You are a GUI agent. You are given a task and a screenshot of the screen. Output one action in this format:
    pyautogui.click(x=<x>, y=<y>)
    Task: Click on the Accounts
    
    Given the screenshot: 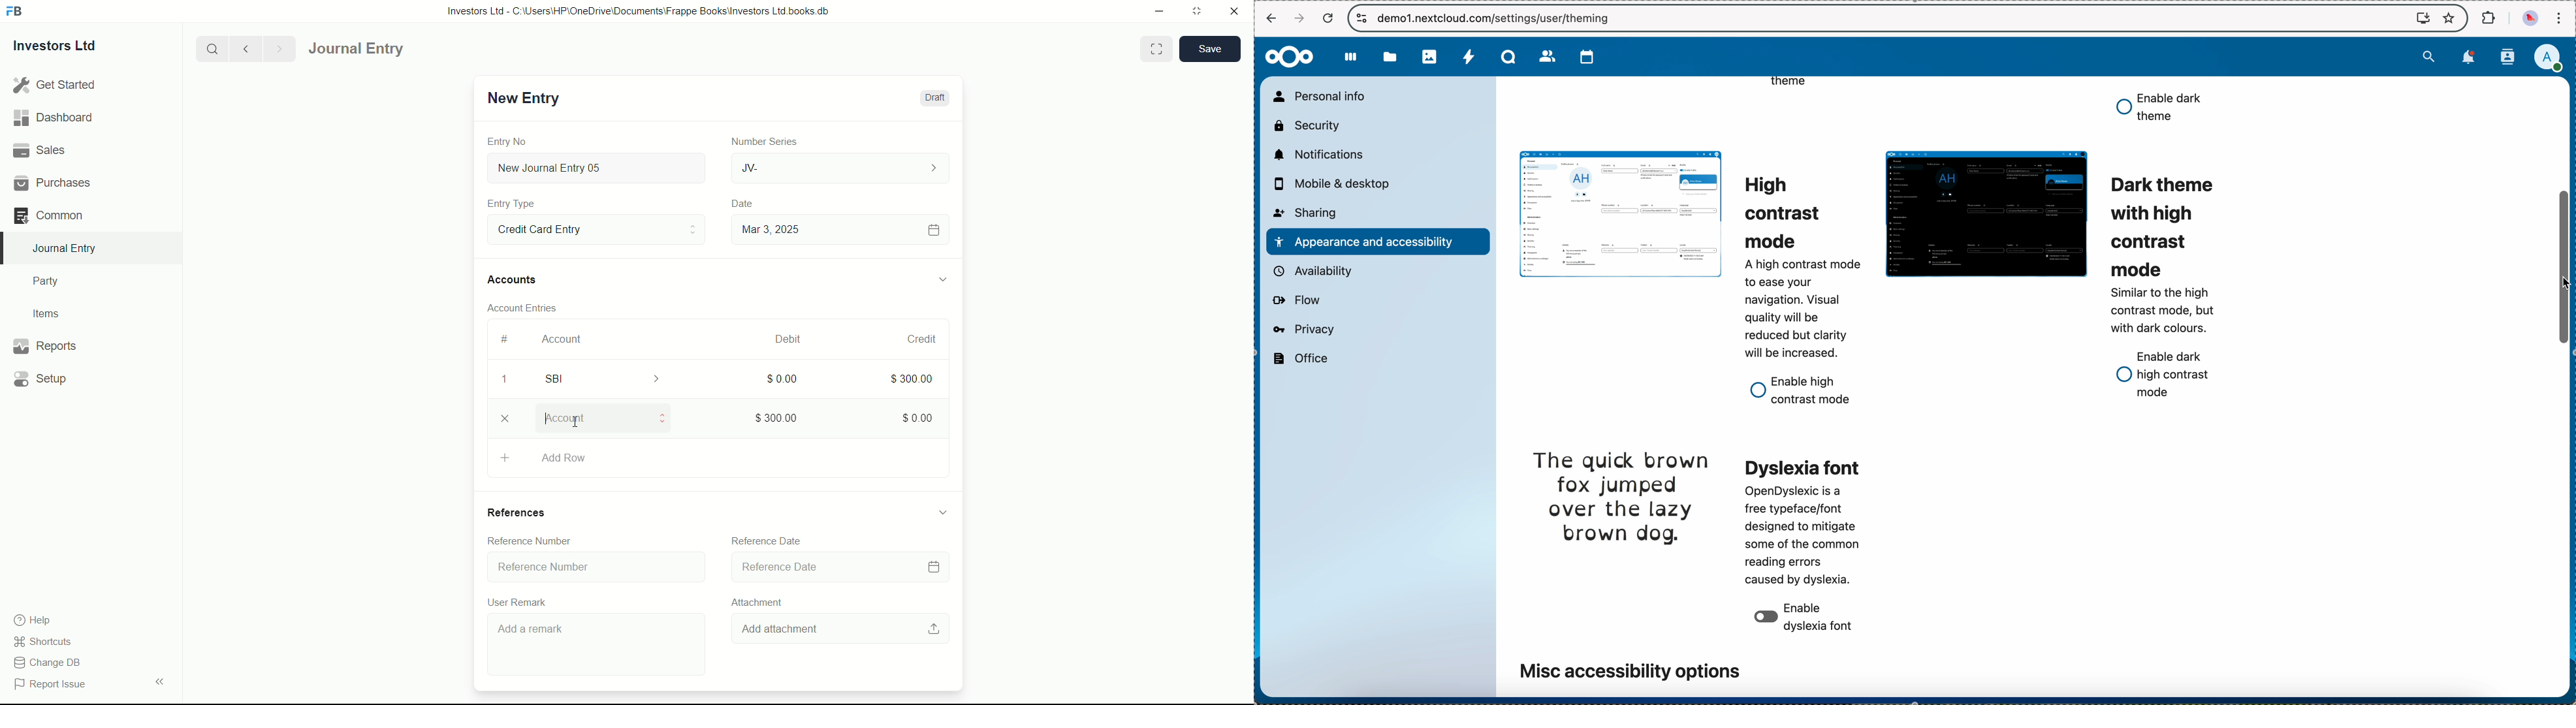 What is the action you would take?
    pyautogui.click(x=515, y=280)
    